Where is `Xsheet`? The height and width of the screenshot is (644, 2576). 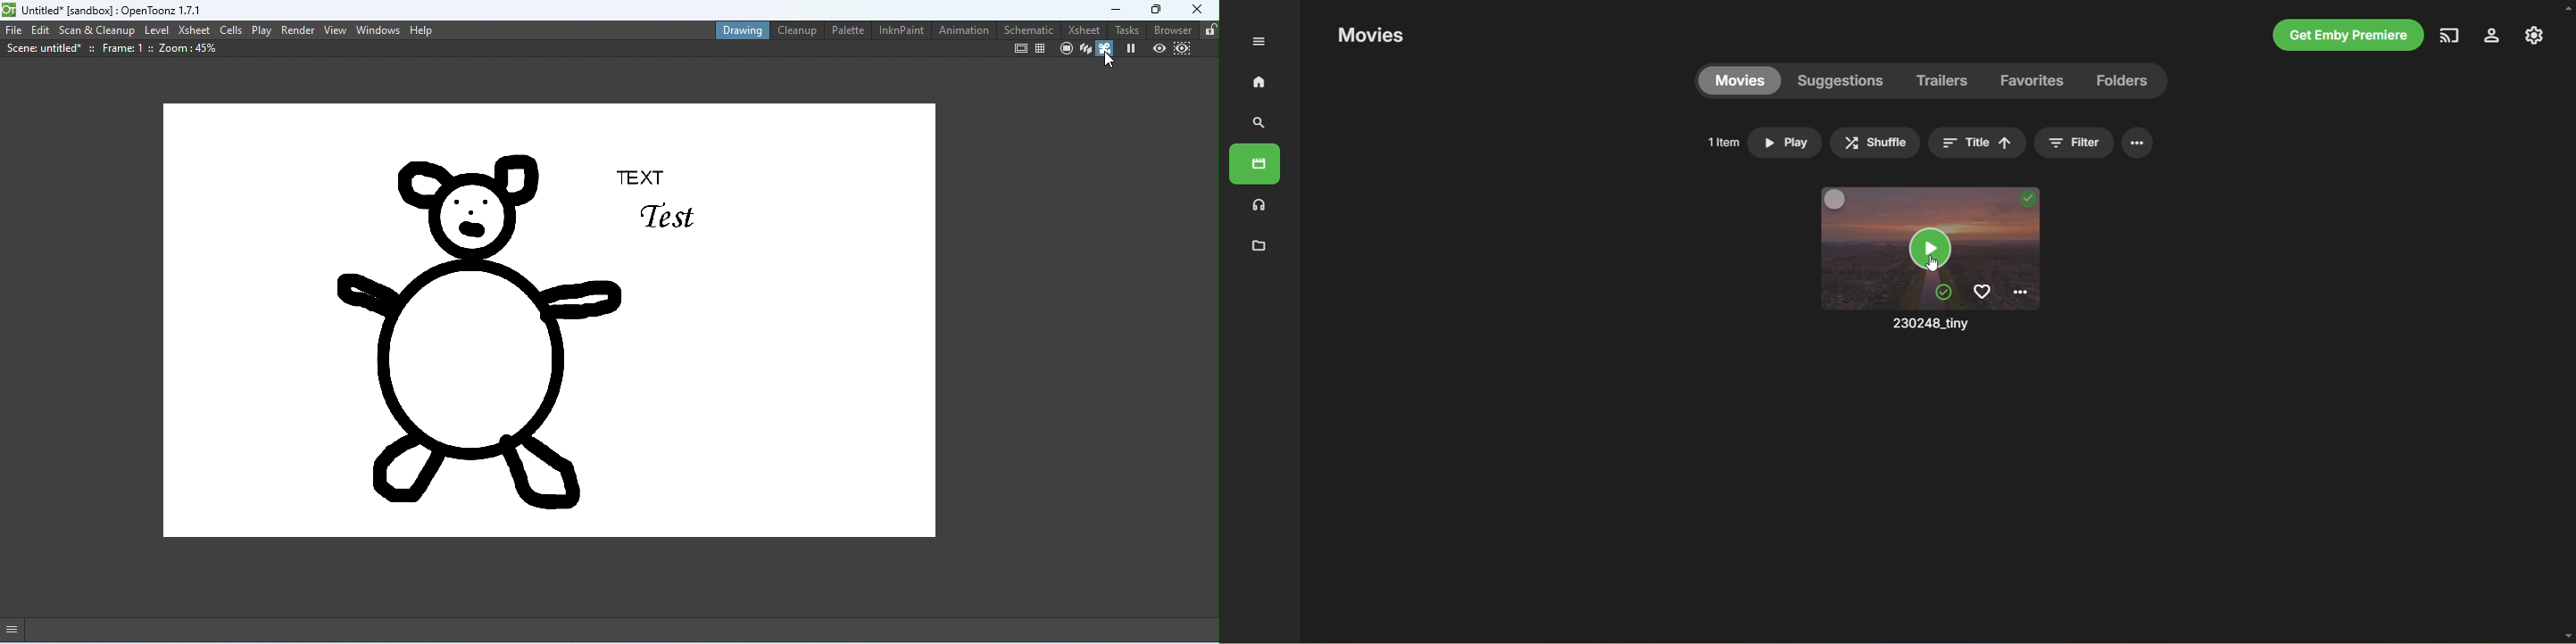
Xsheet is located at coordinates (194, 30).